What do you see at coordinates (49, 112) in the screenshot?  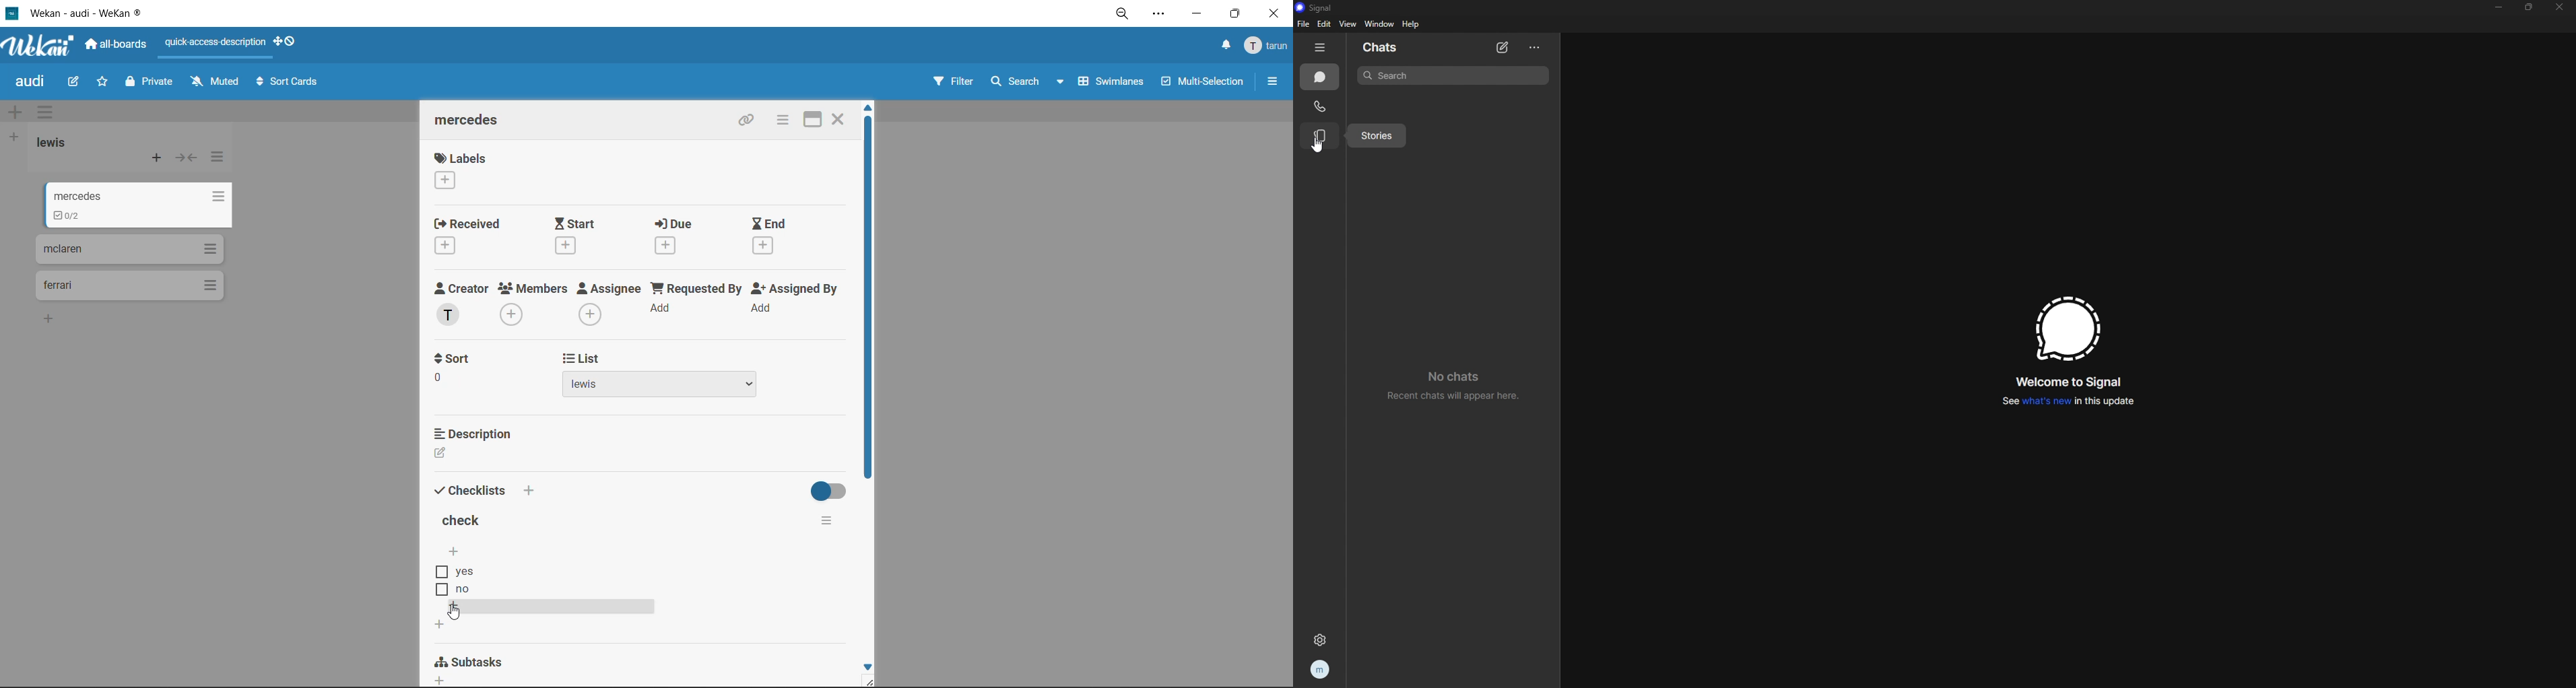 I see `swimlane actions` at bounding box center [49, 112].